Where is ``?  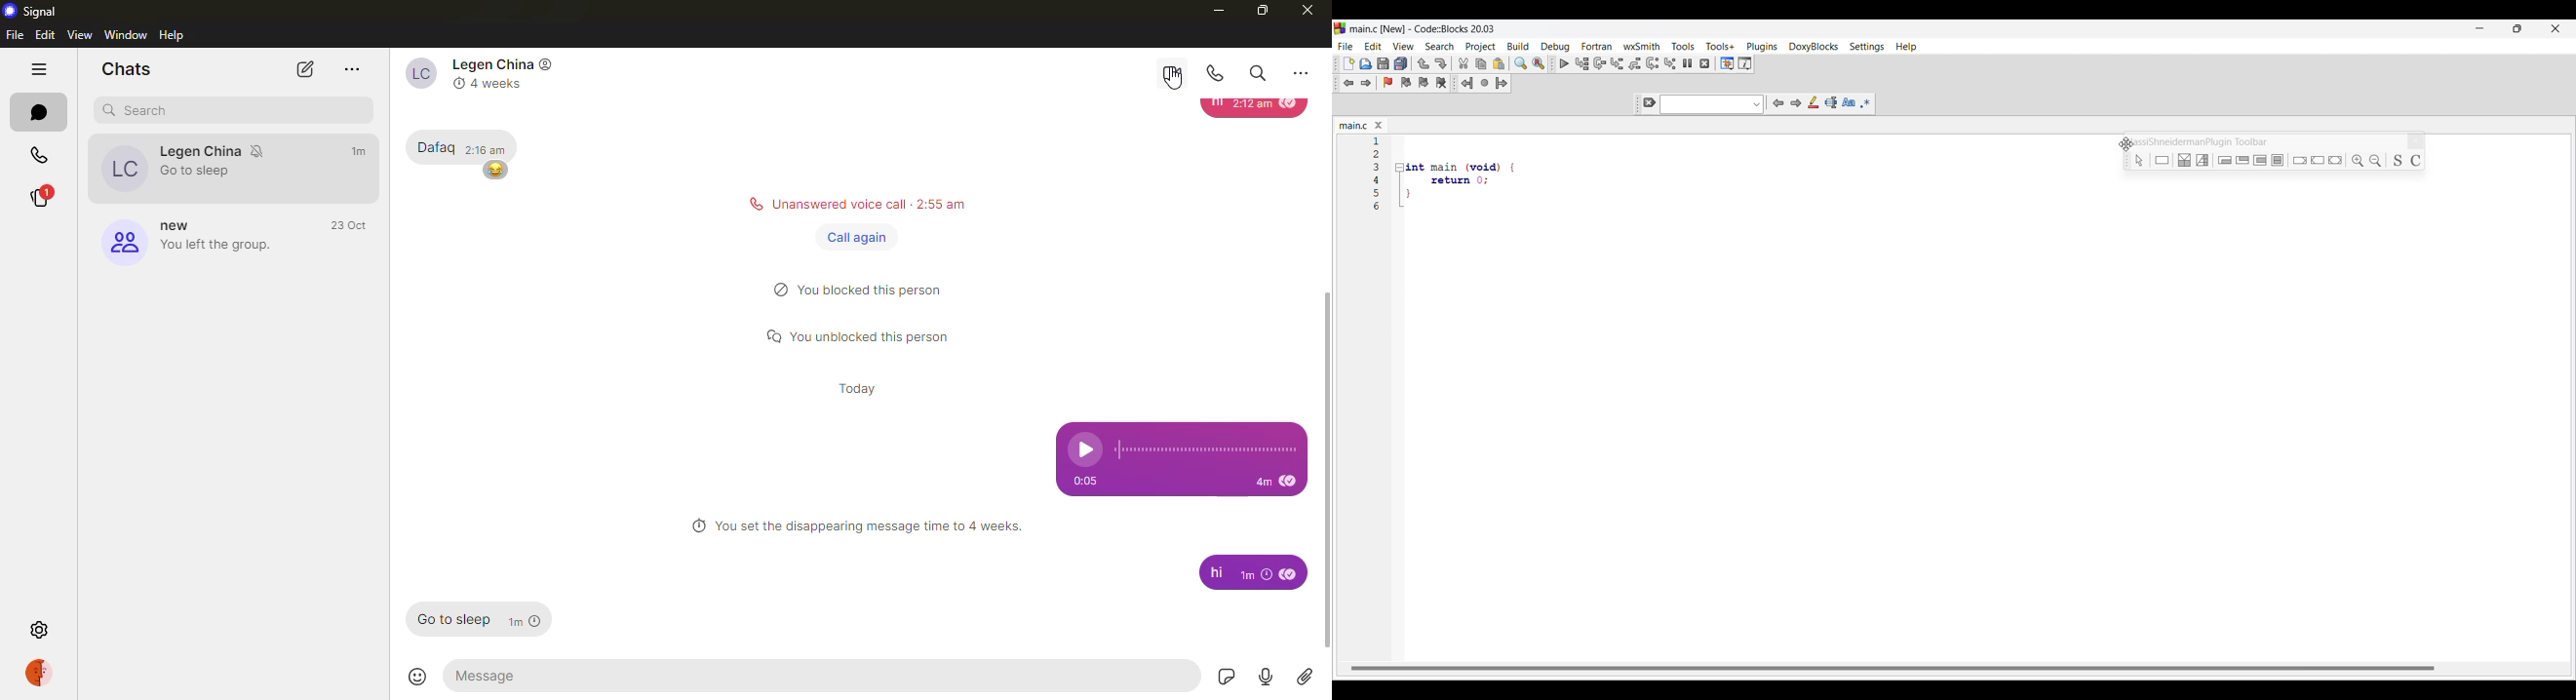
 is located at coordinates (2299, 159).